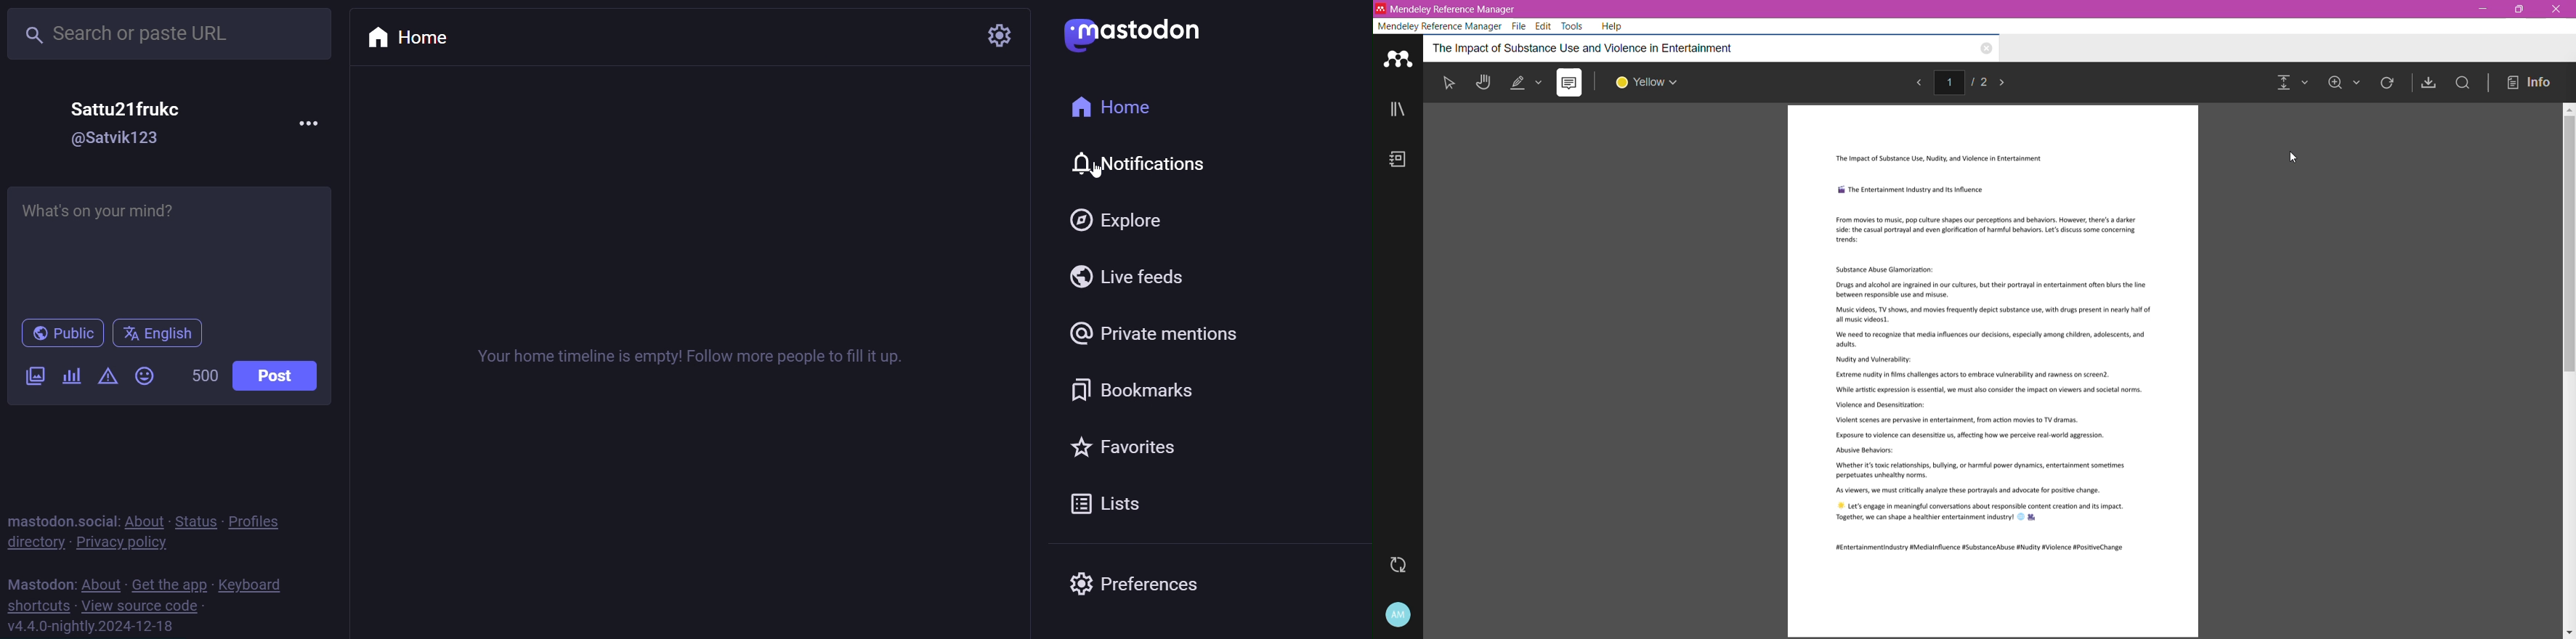  What do you see at coordinates (1986, 49) in the screenshot?
I see `Close the Document` at bounding box center [1986, 49].